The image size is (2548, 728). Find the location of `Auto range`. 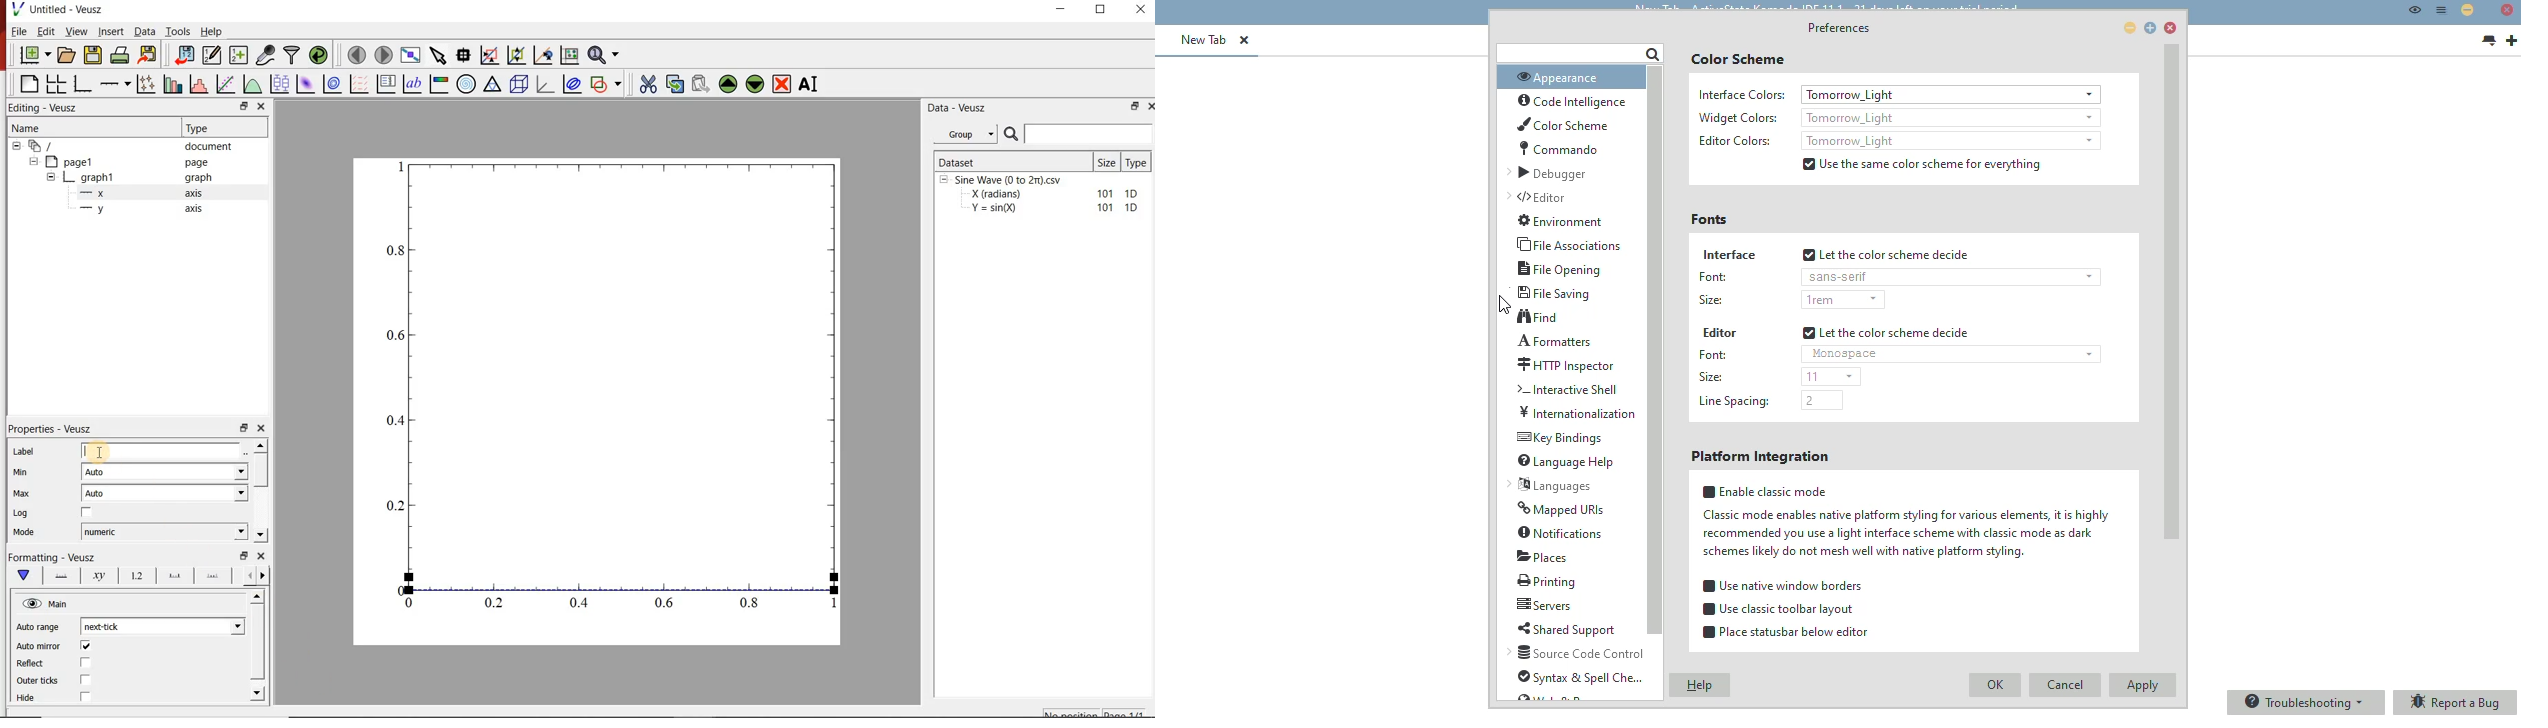

Auto range is located at coordinates (39, 625).